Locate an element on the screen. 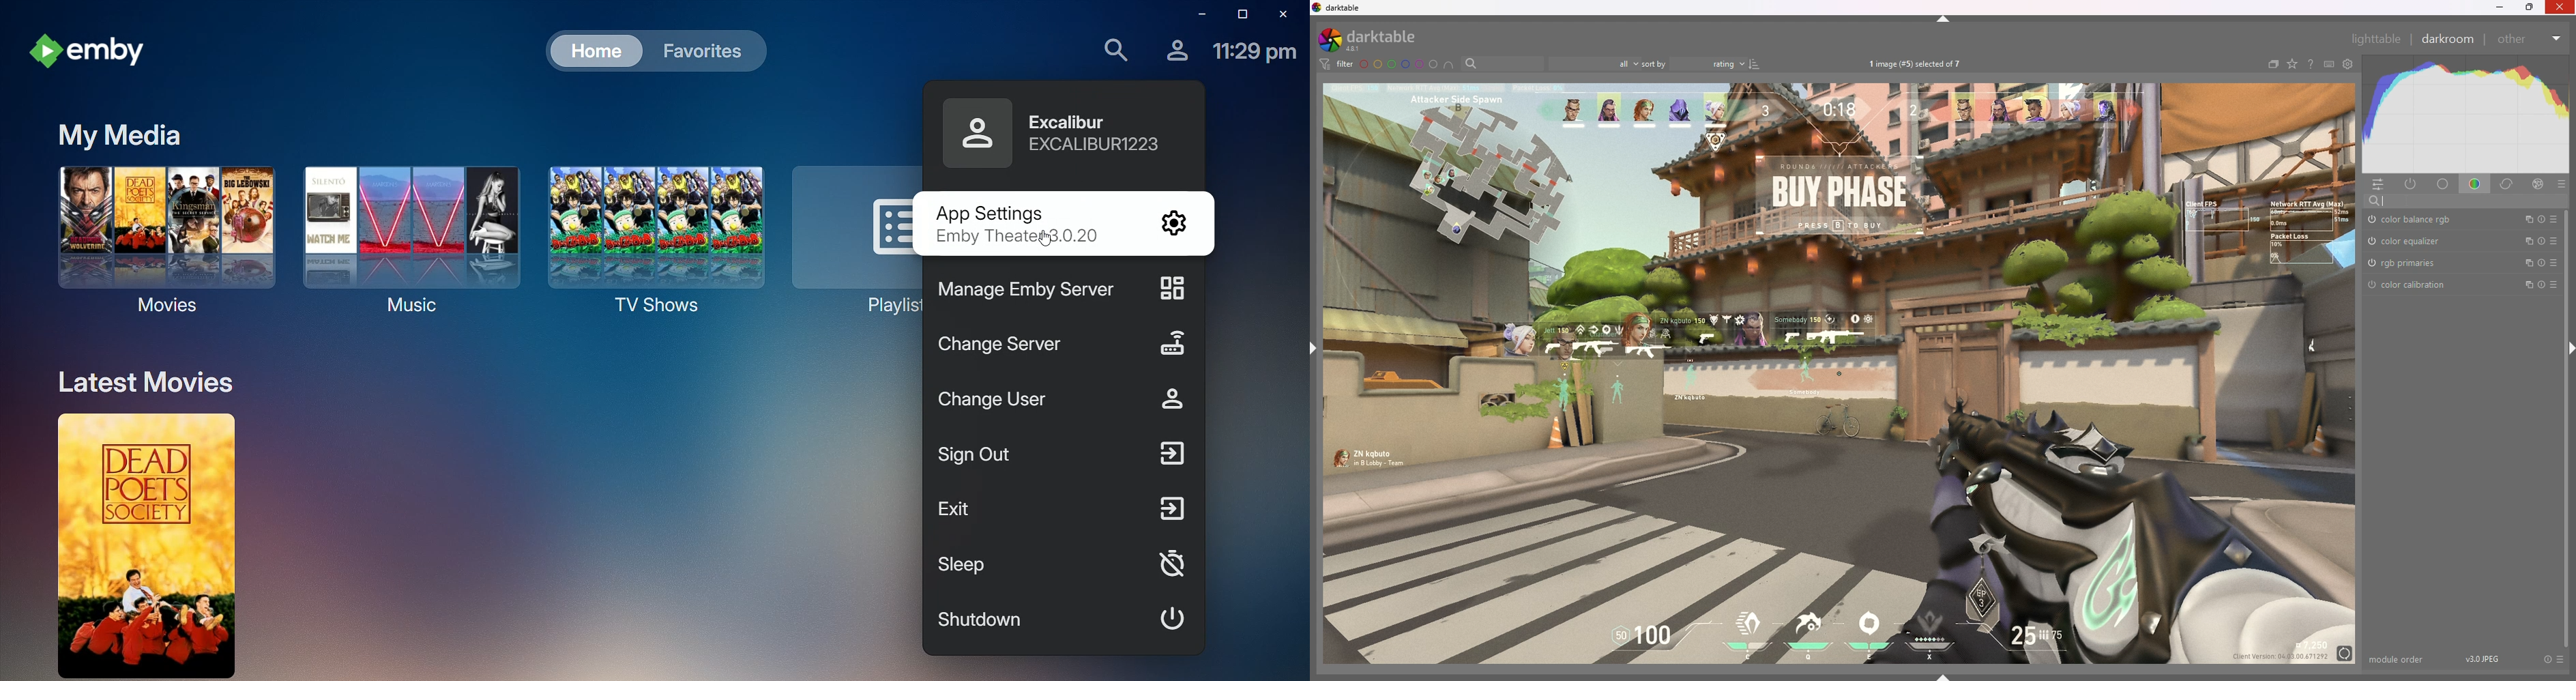 This screenshot has width=2576, height=700. CURSOR is located at coordinates (1046, 242).